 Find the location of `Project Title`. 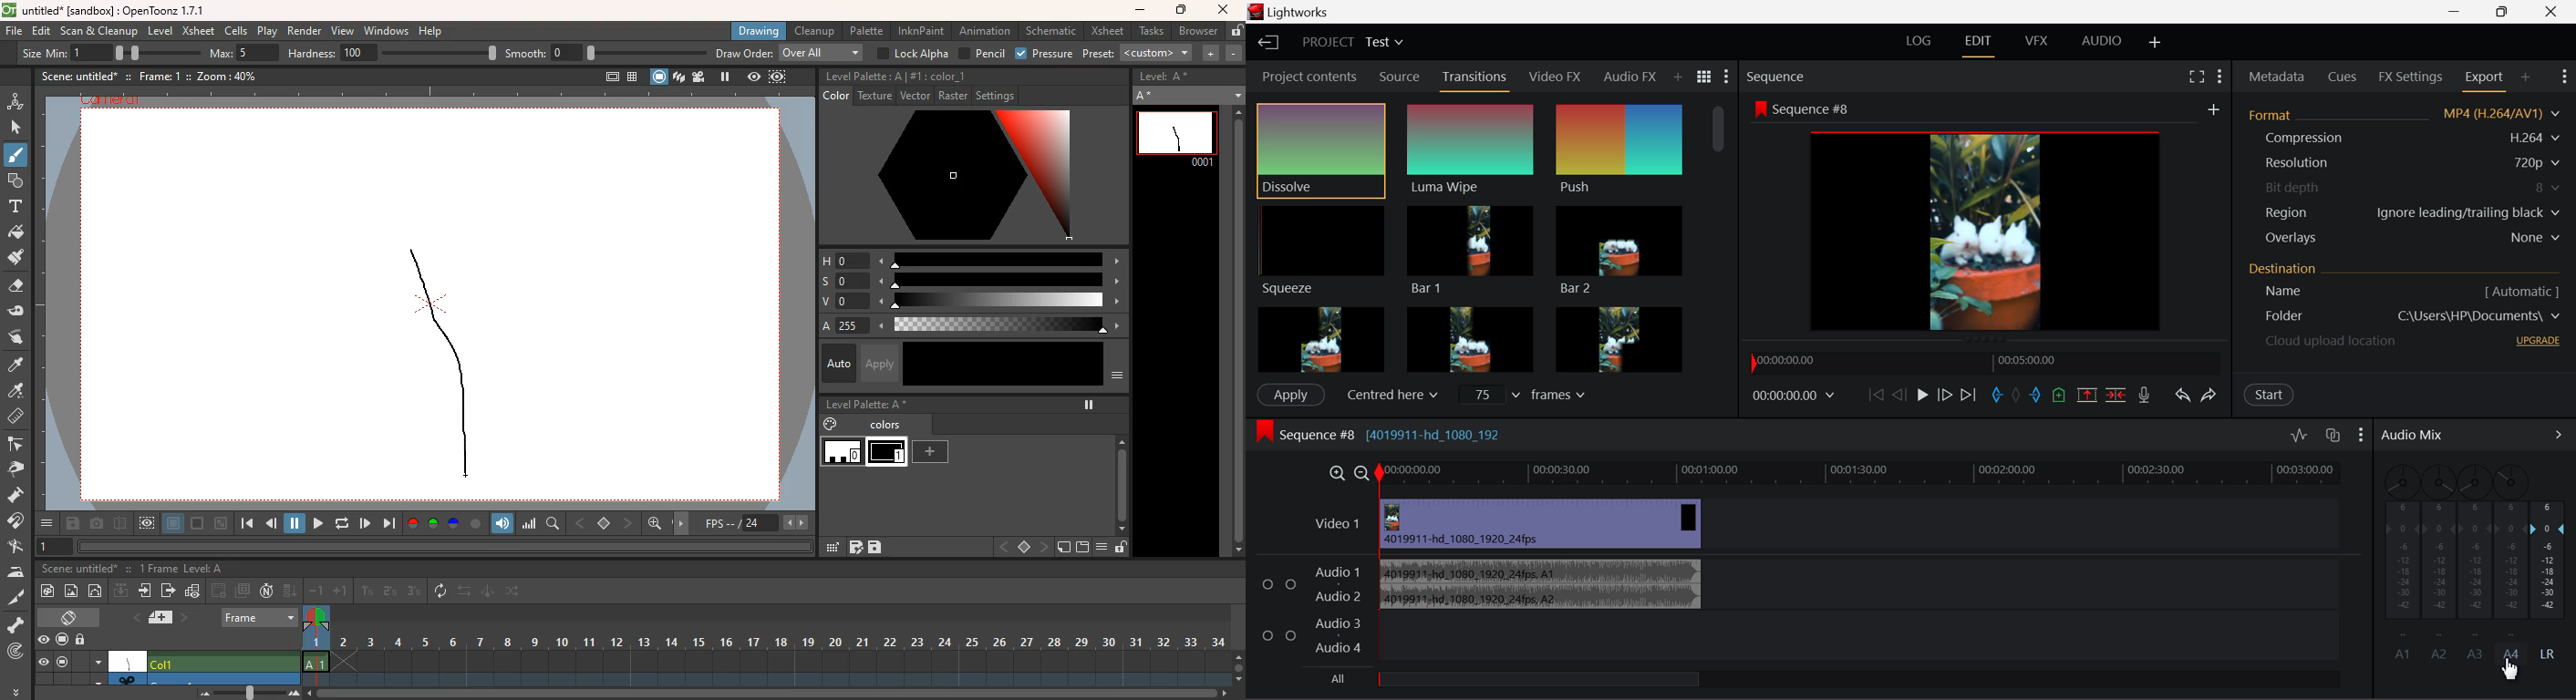

Project Title is located at coordinates (1351, 41).